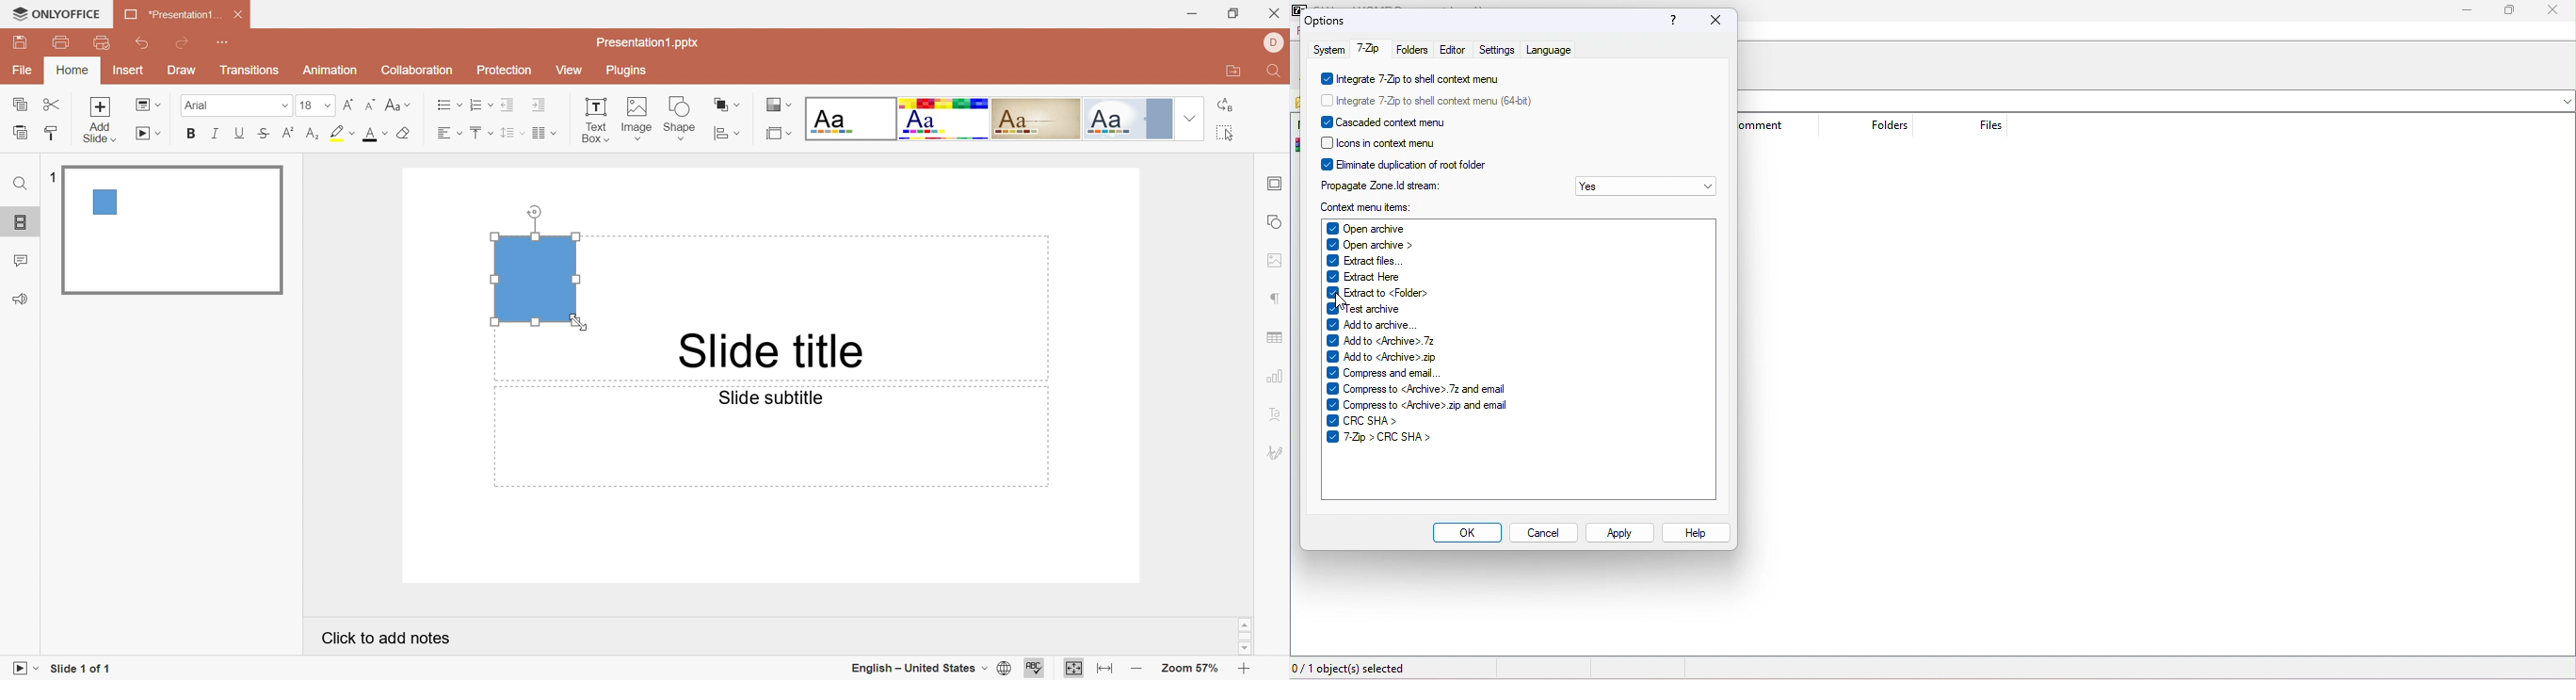  I want to click on Zoom out, so click(1139, 670).